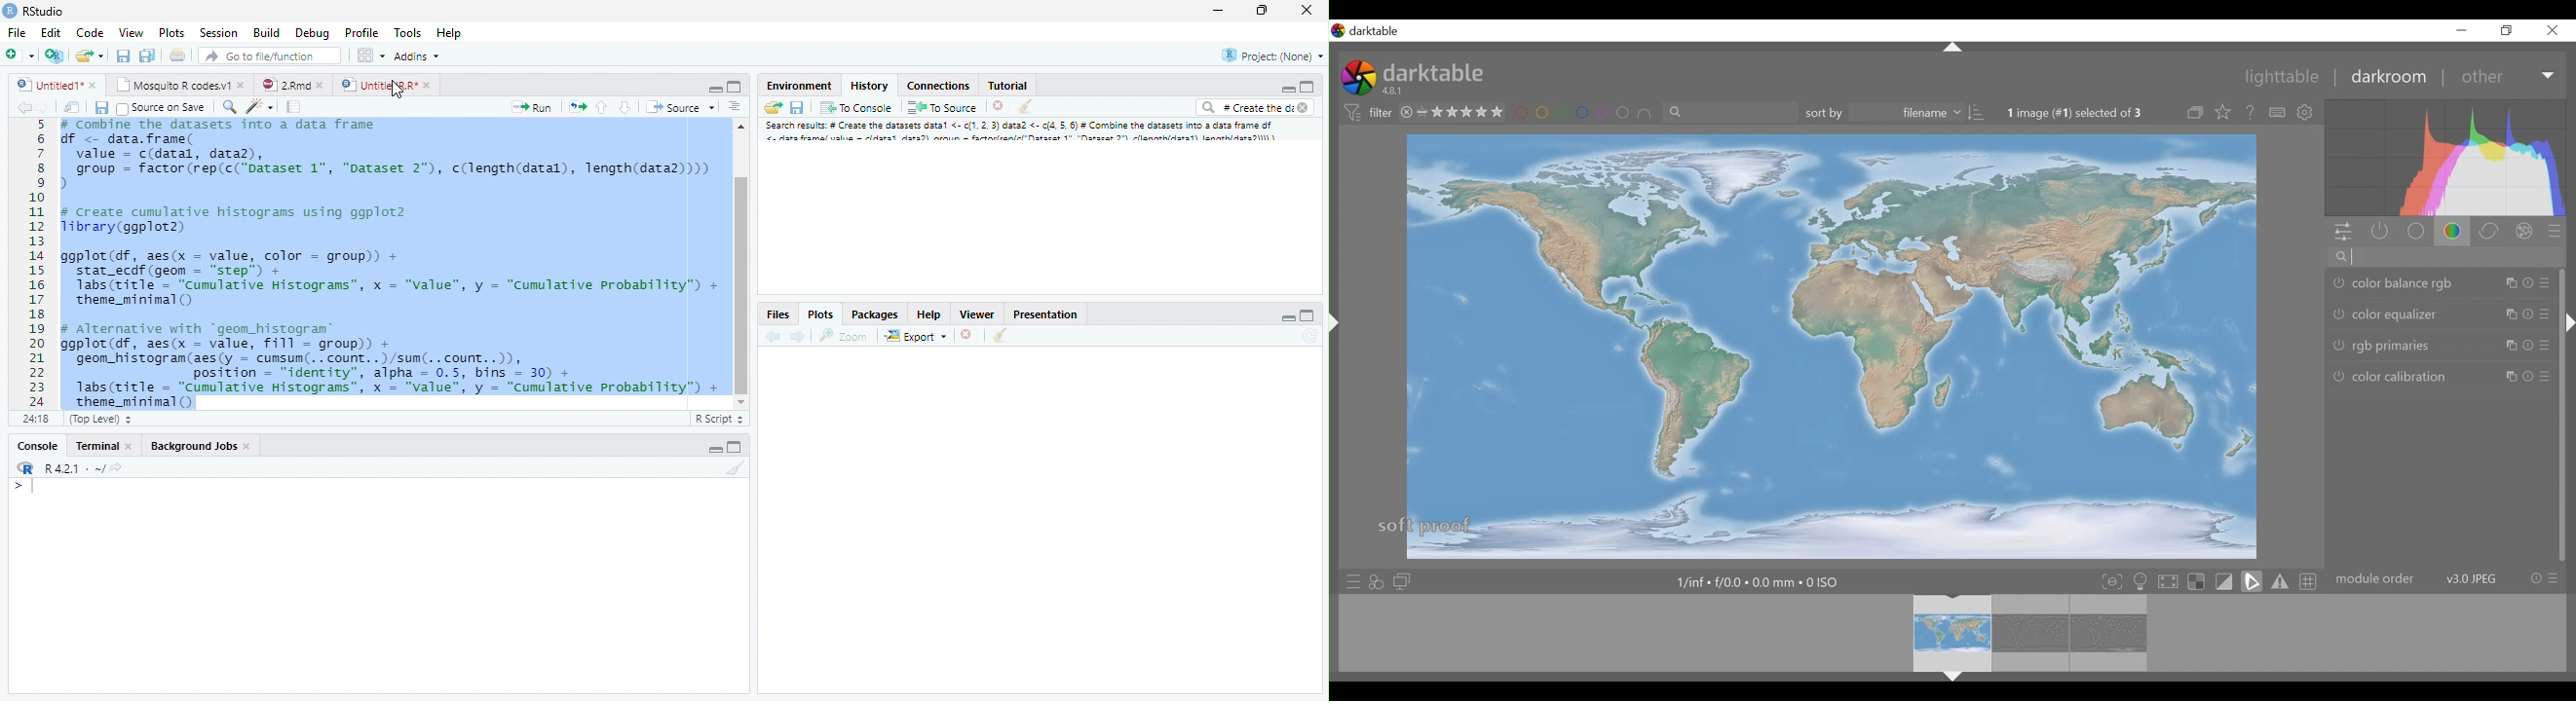 This screenshot has width=2576, height=728. I want to click on Clear console, so click(1003, 337).